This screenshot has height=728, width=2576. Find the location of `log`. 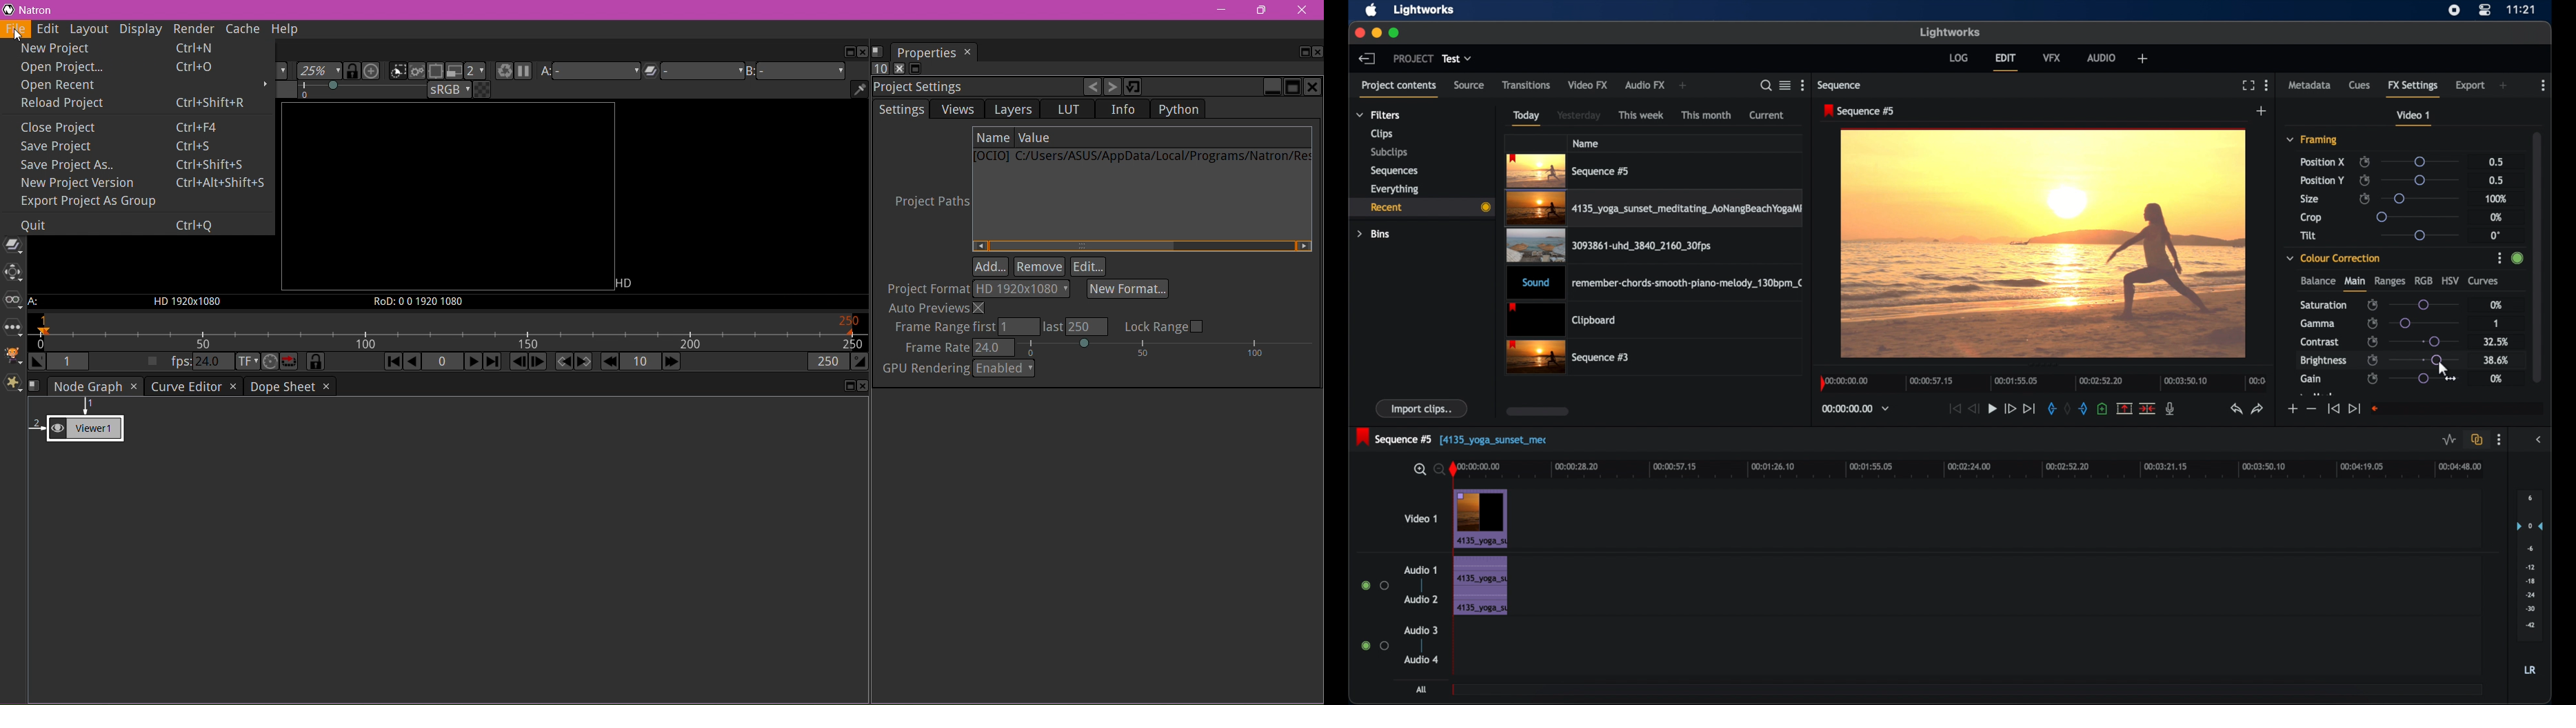

log is located at coordinates (1958, 57).